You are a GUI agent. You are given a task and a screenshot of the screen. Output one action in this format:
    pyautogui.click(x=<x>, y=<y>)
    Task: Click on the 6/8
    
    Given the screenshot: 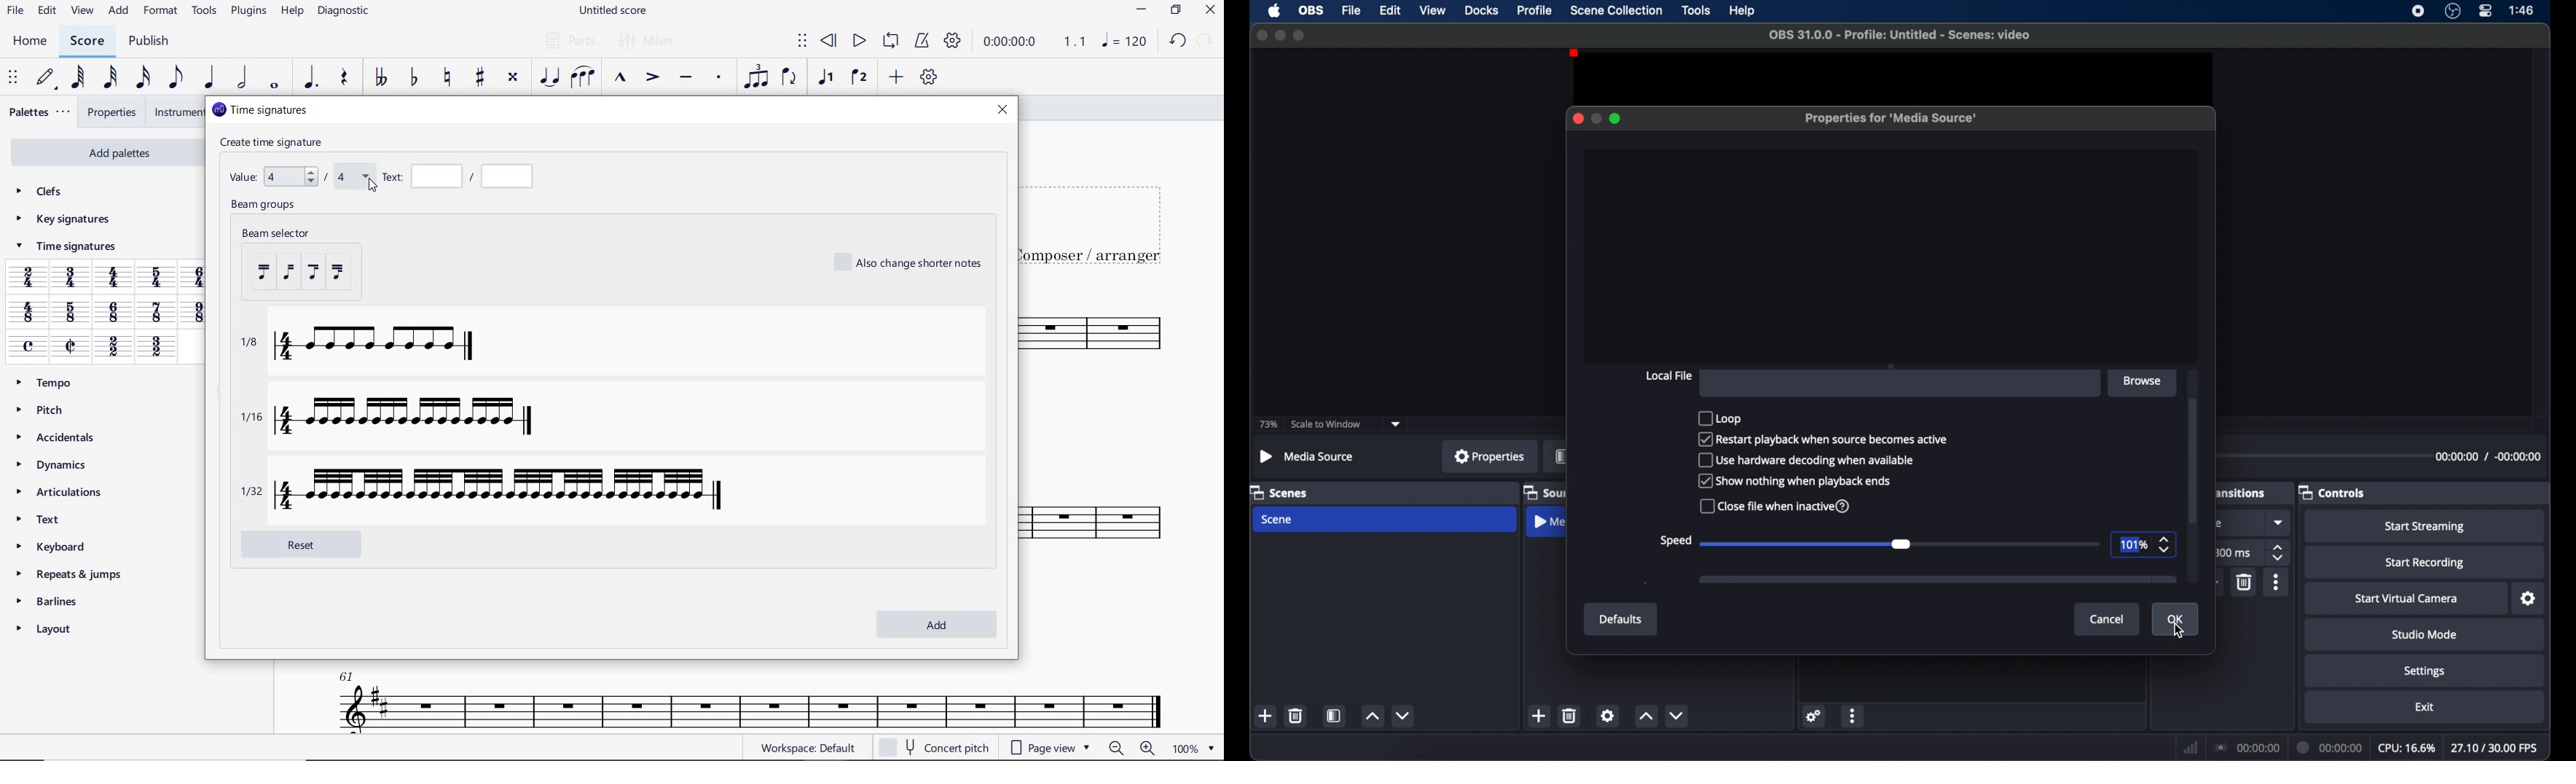 What is the action you would take?
    pyautogui.click(x=114, y=313)
    